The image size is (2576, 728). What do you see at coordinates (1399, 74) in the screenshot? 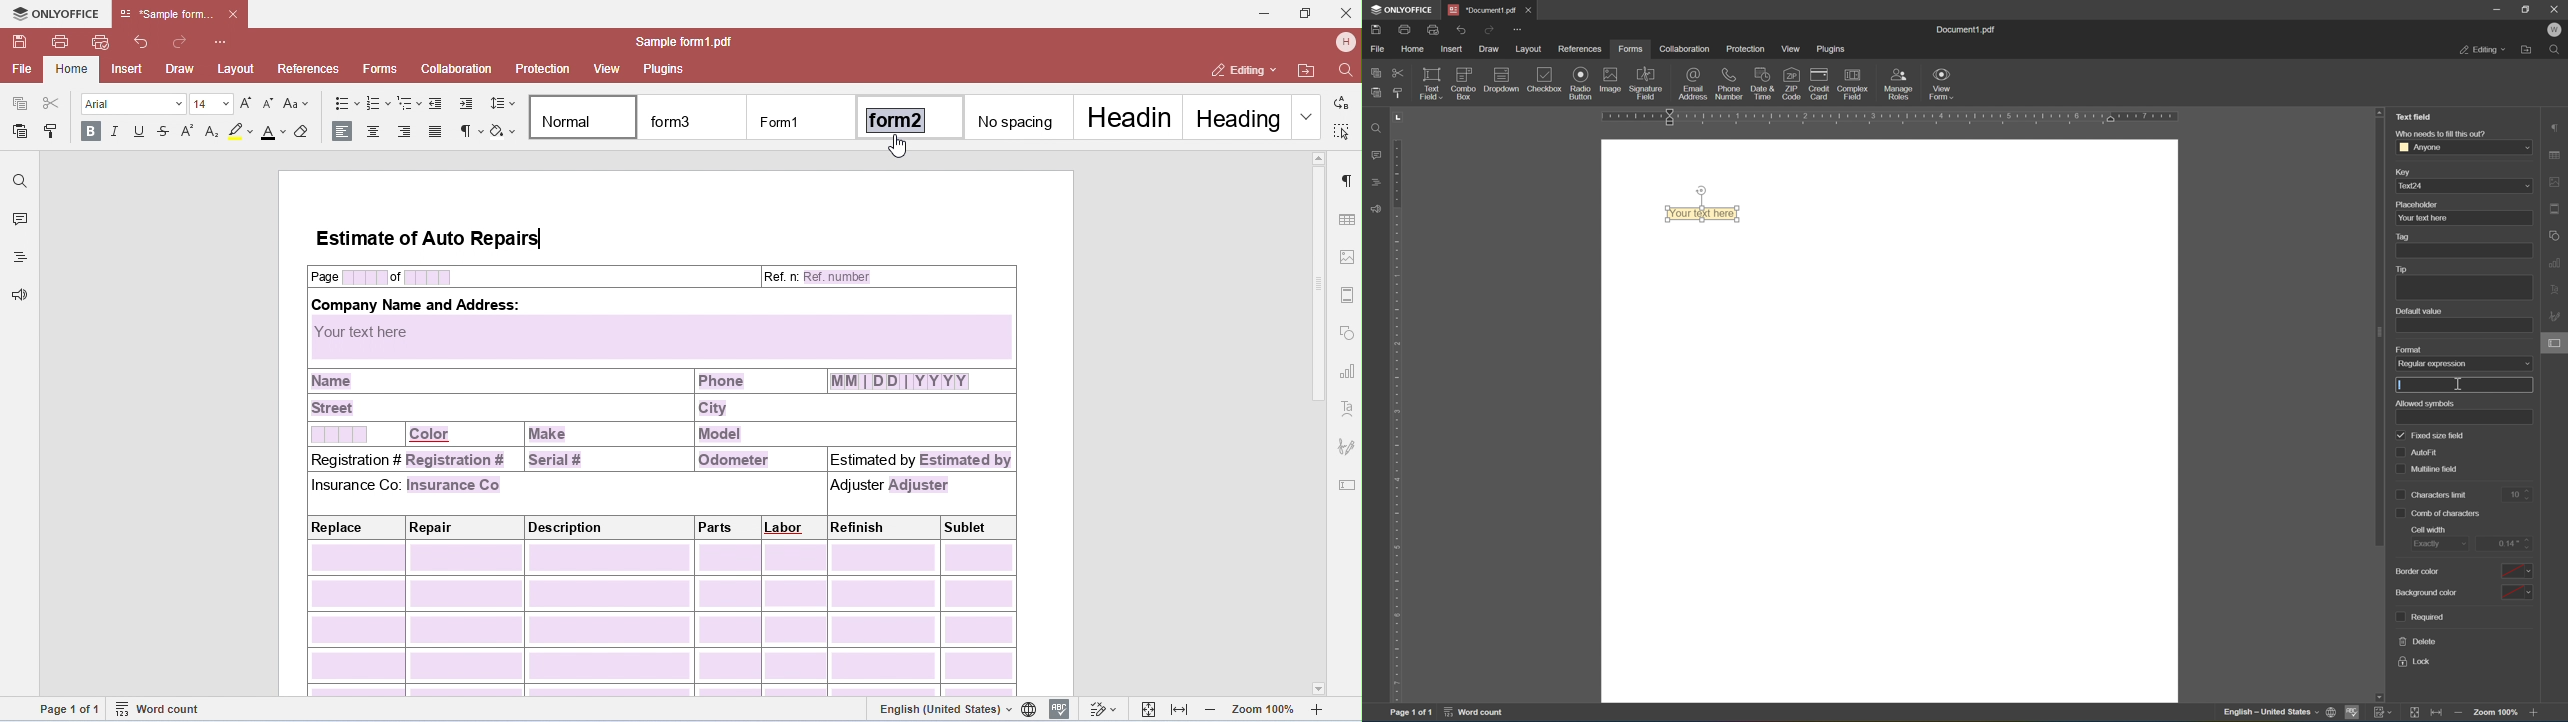
I see `cut` at bounding box center [1399, 74].